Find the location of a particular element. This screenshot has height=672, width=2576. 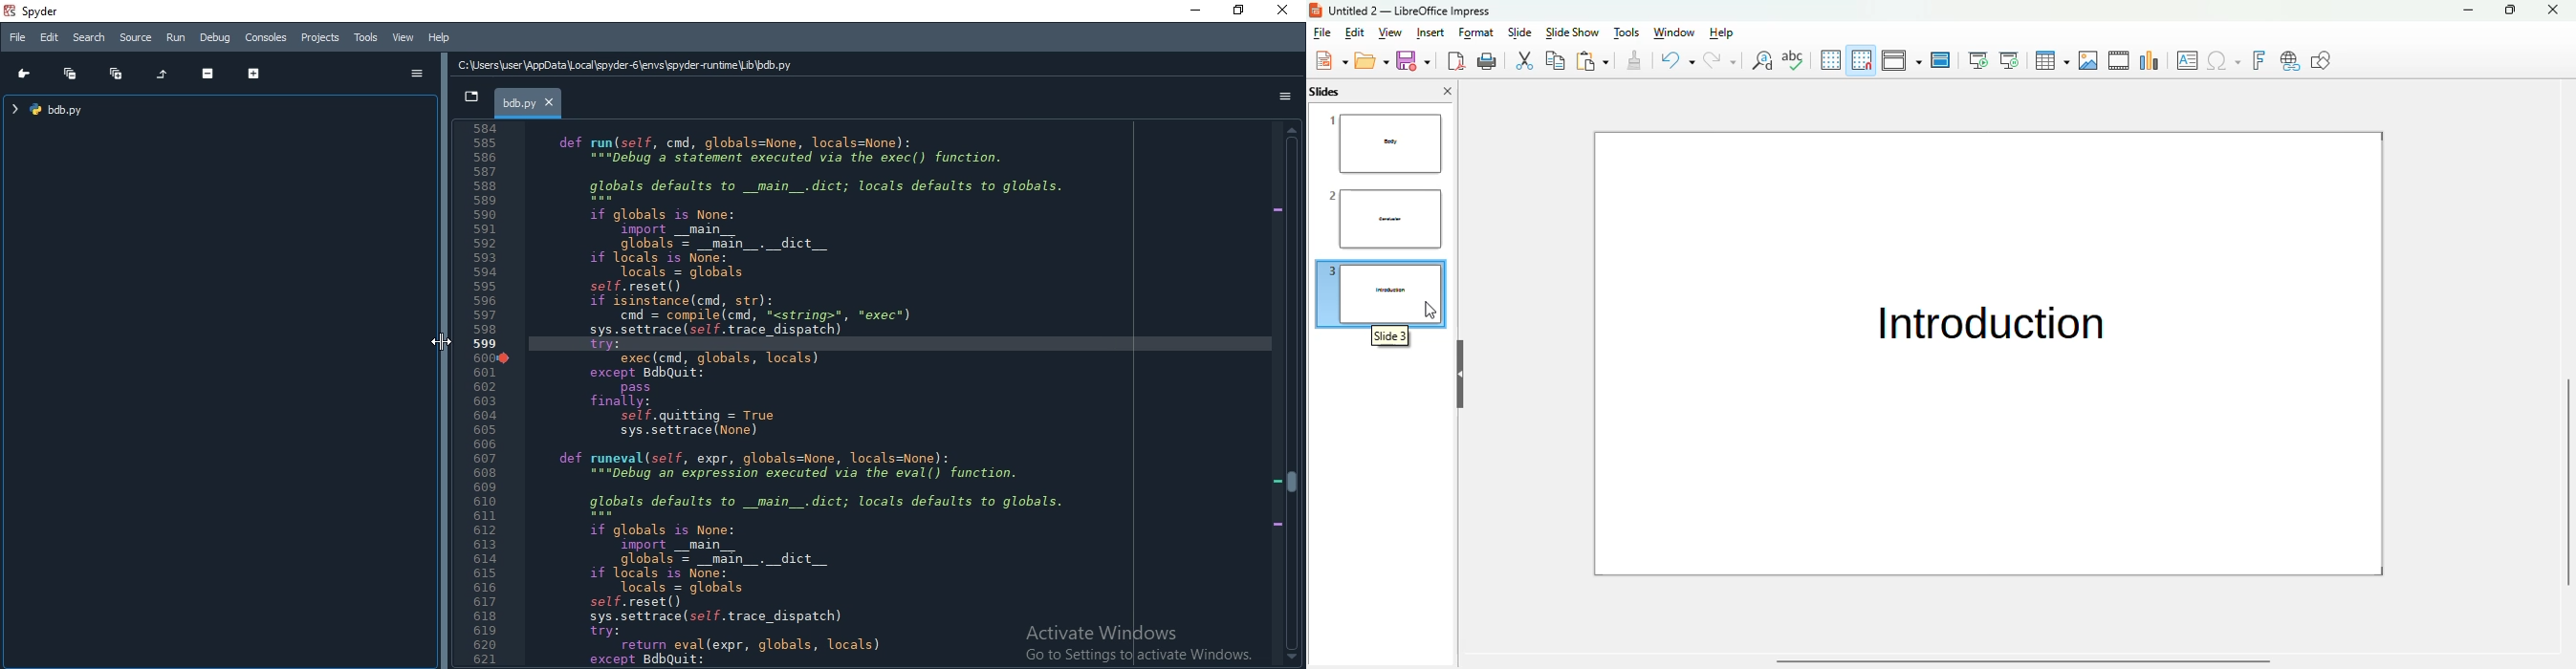

Run is located at coordinates (176, 36).